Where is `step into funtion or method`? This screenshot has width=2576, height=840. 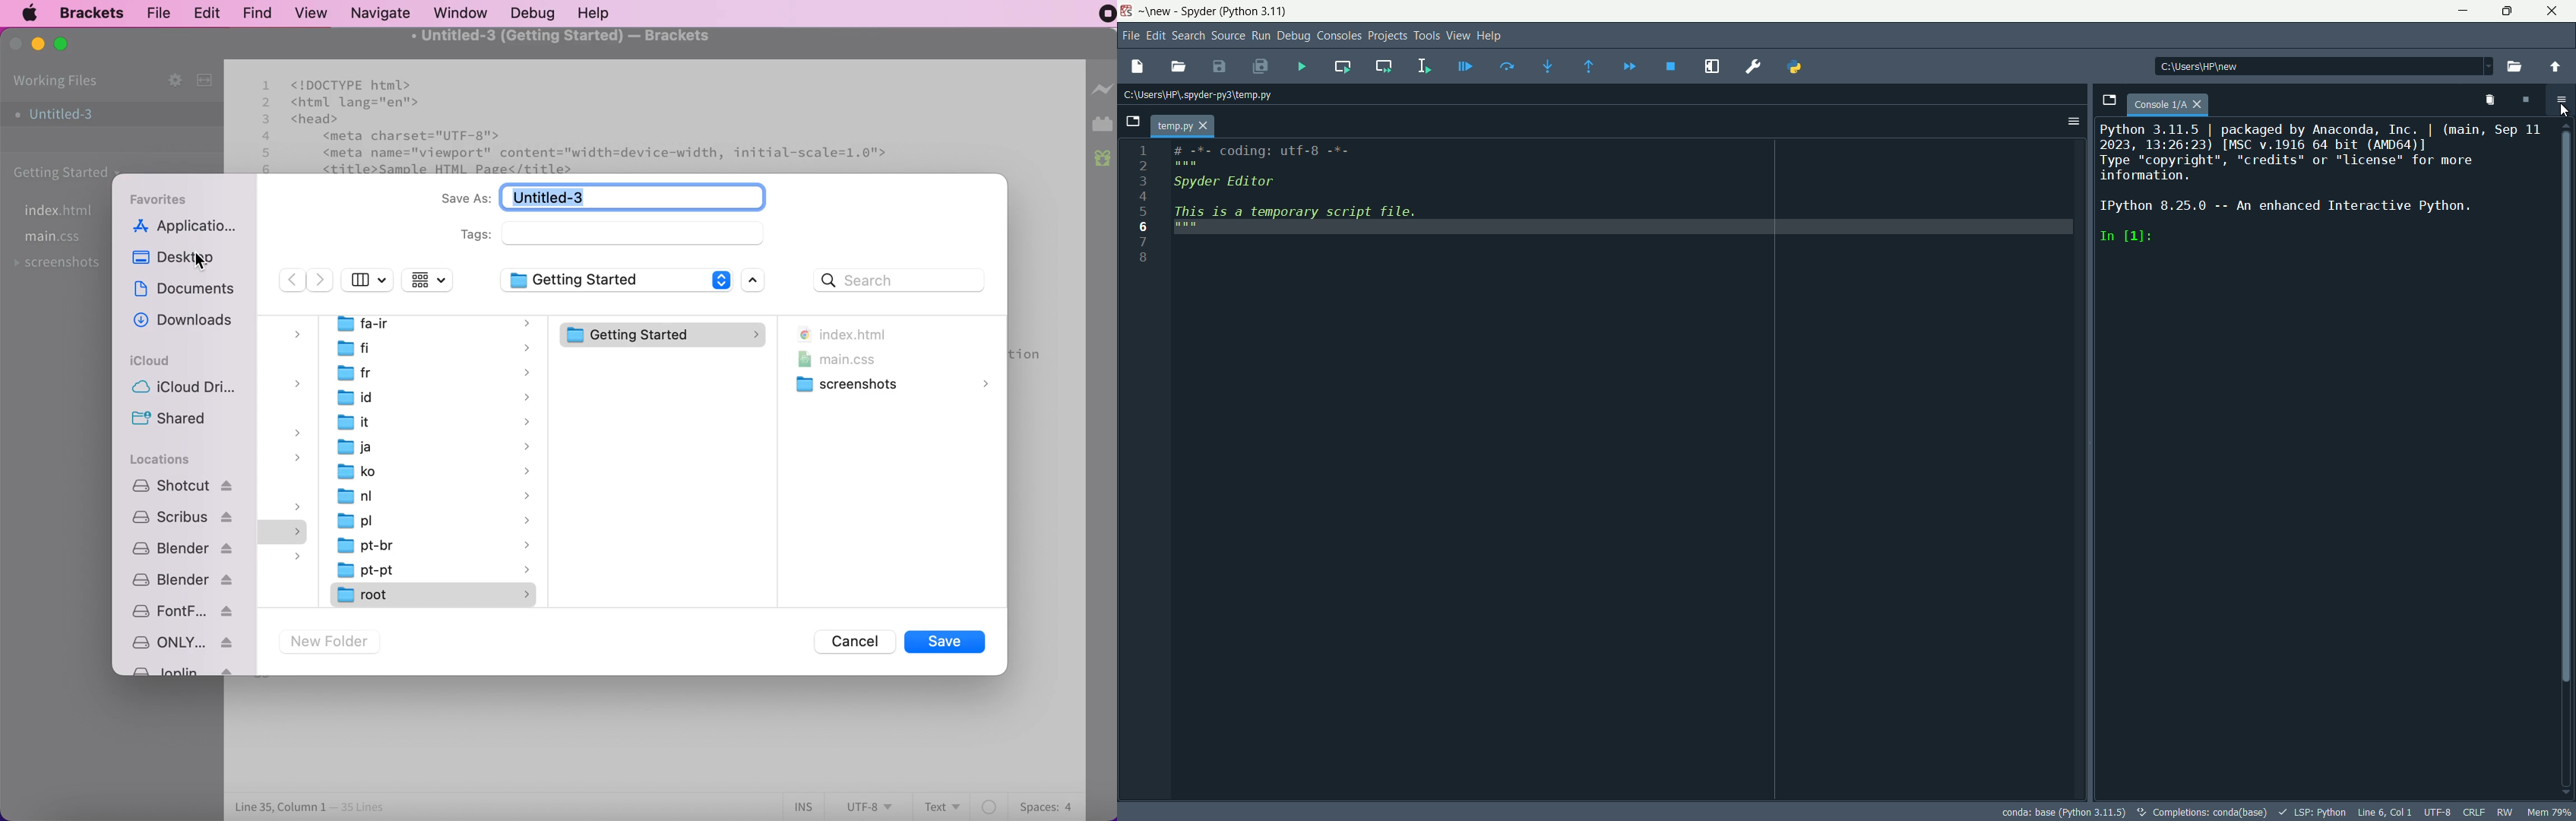
step into funtion or method is located at coordinates (1548, 66).